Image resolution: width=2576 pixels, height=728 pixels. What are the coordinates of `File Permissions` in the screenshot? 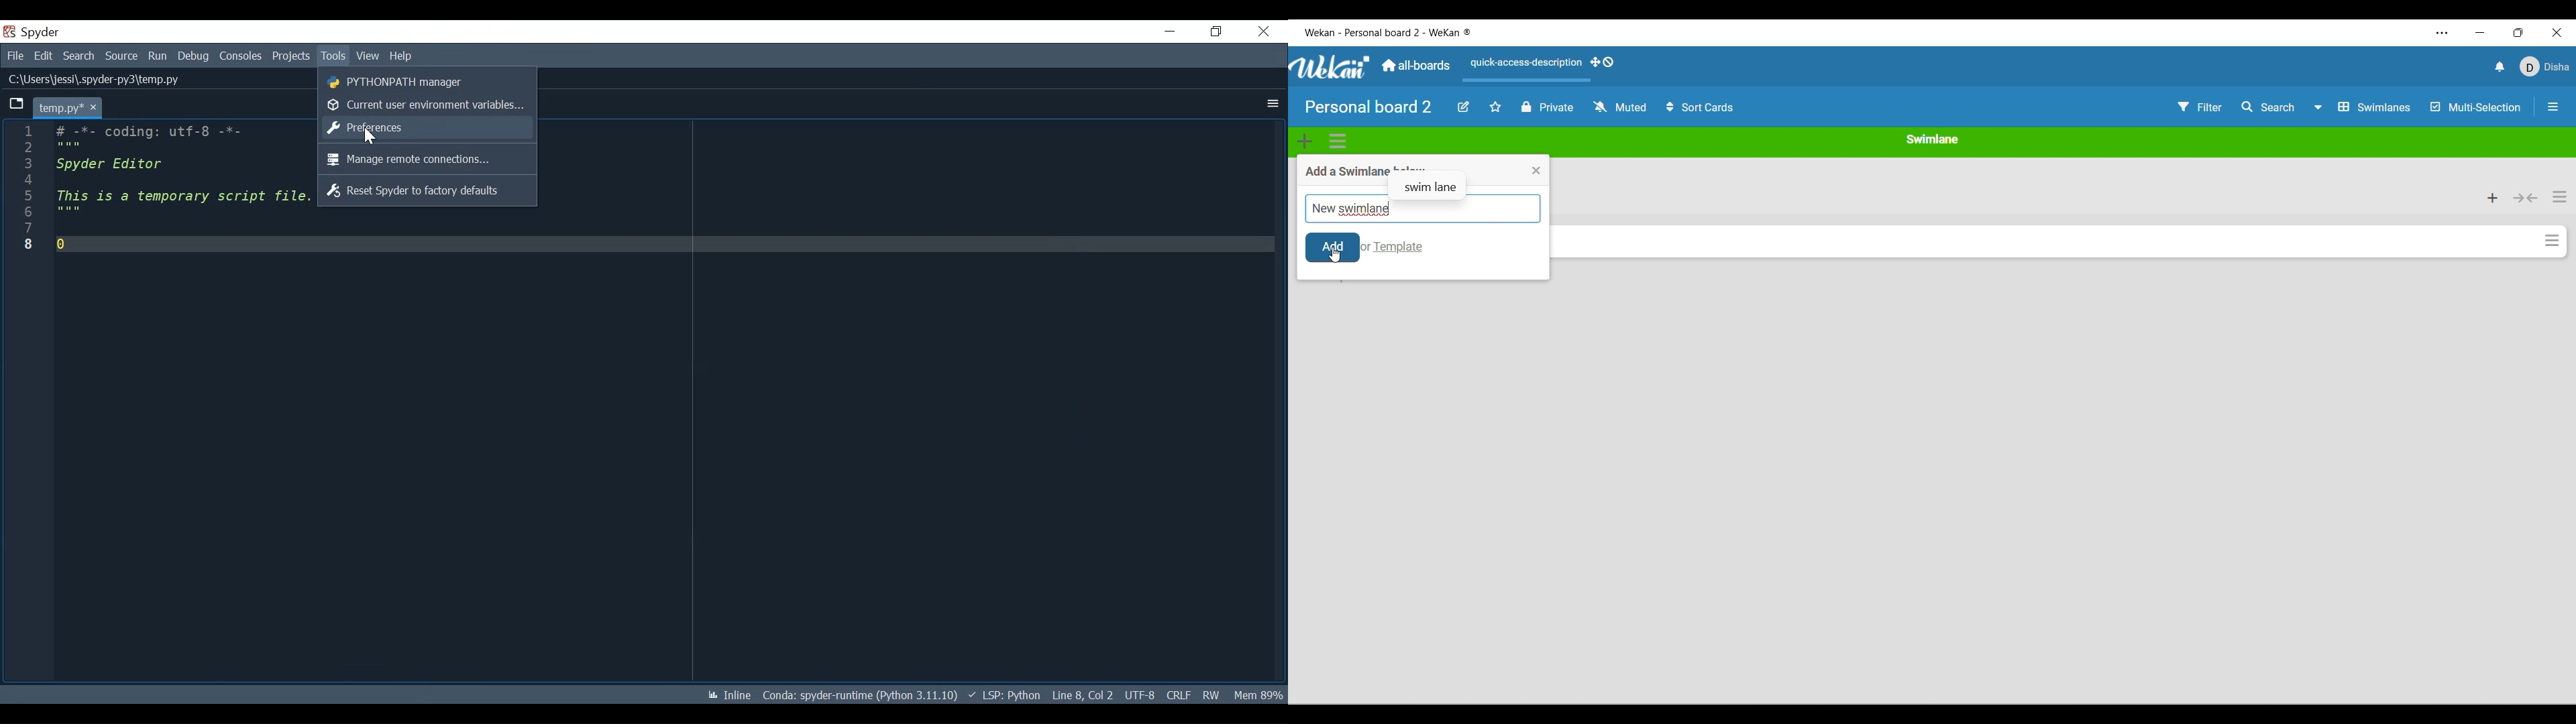 It's located at (1214, 694).